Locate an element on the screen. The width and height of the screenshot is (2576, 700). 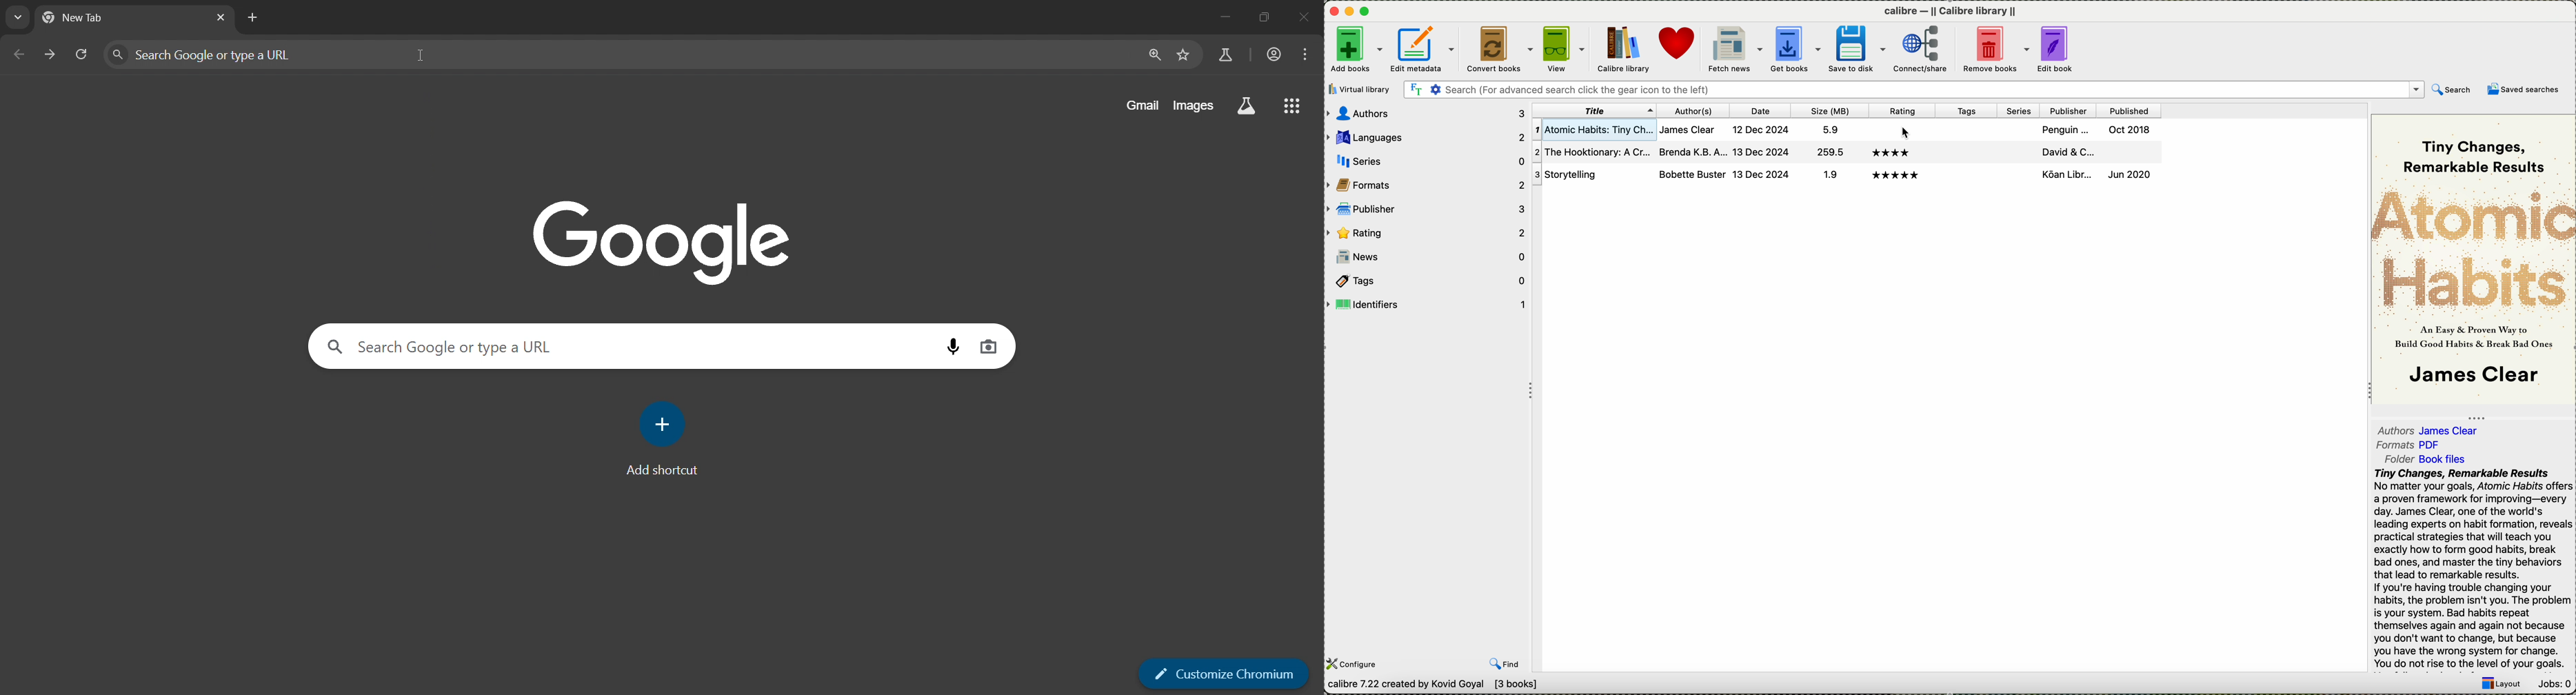
add books is located at coordinates (1357, 51).